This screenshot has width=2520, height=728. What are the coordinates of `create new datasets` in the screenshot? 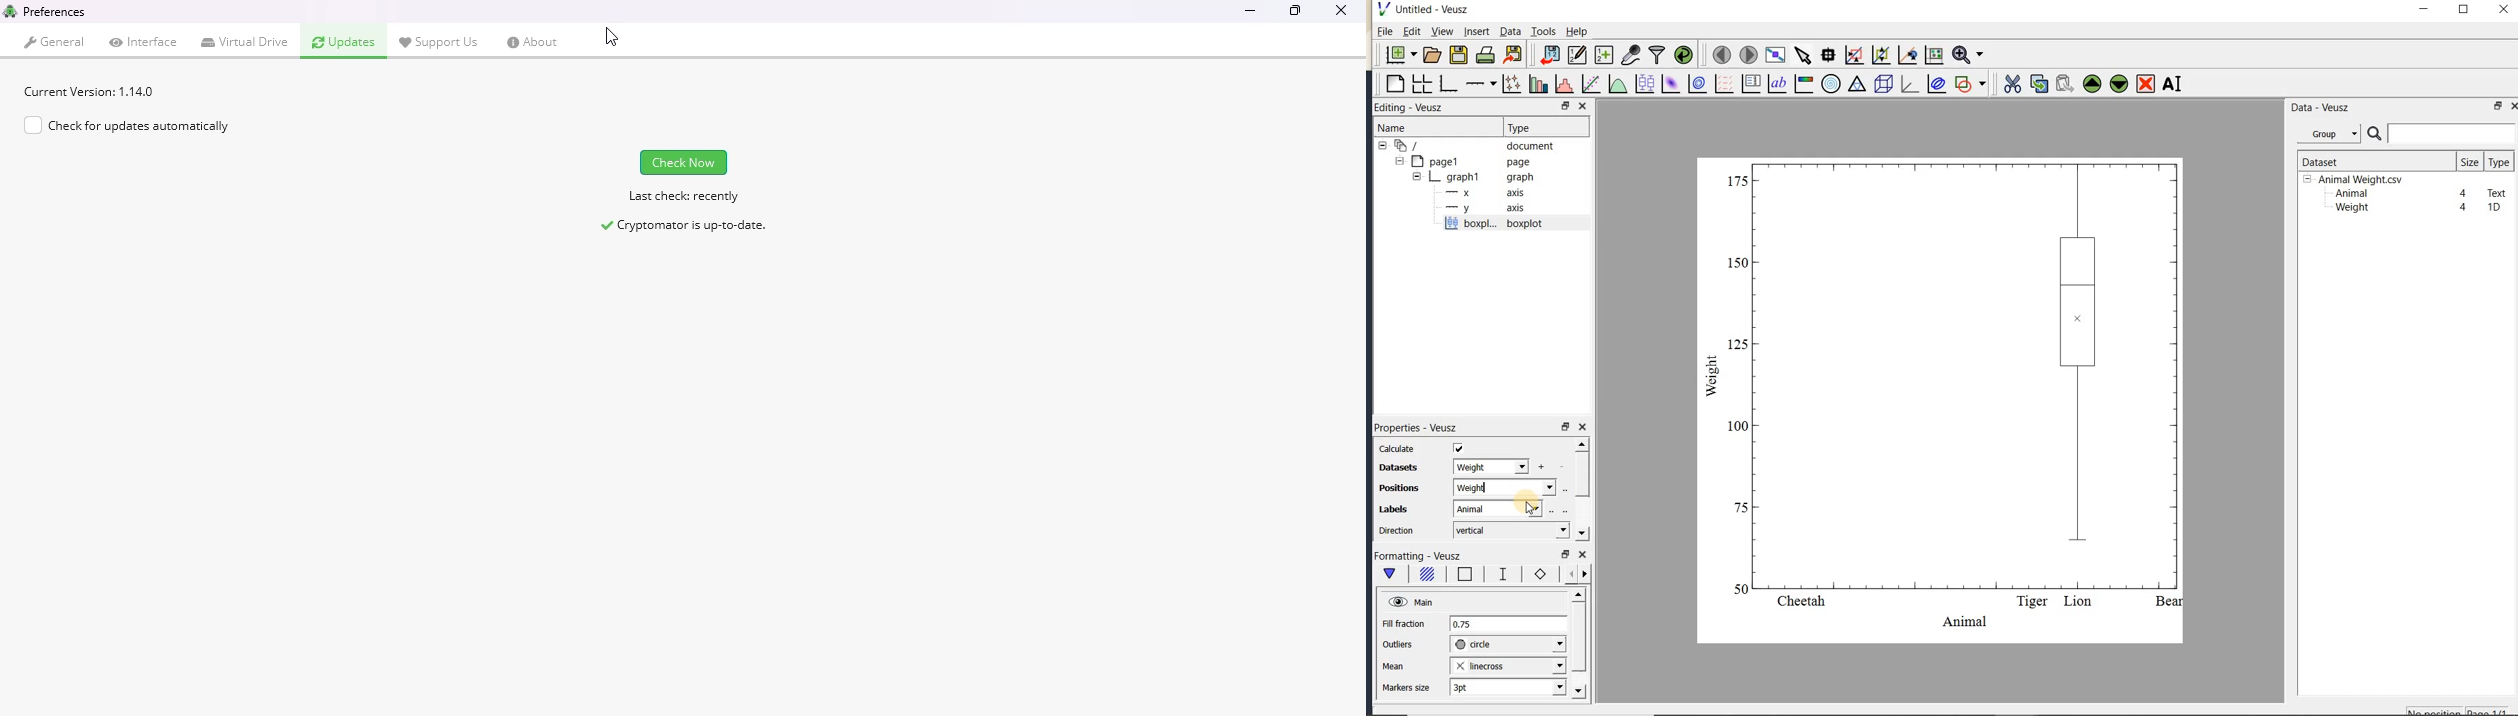 It's located at (1604, 53).